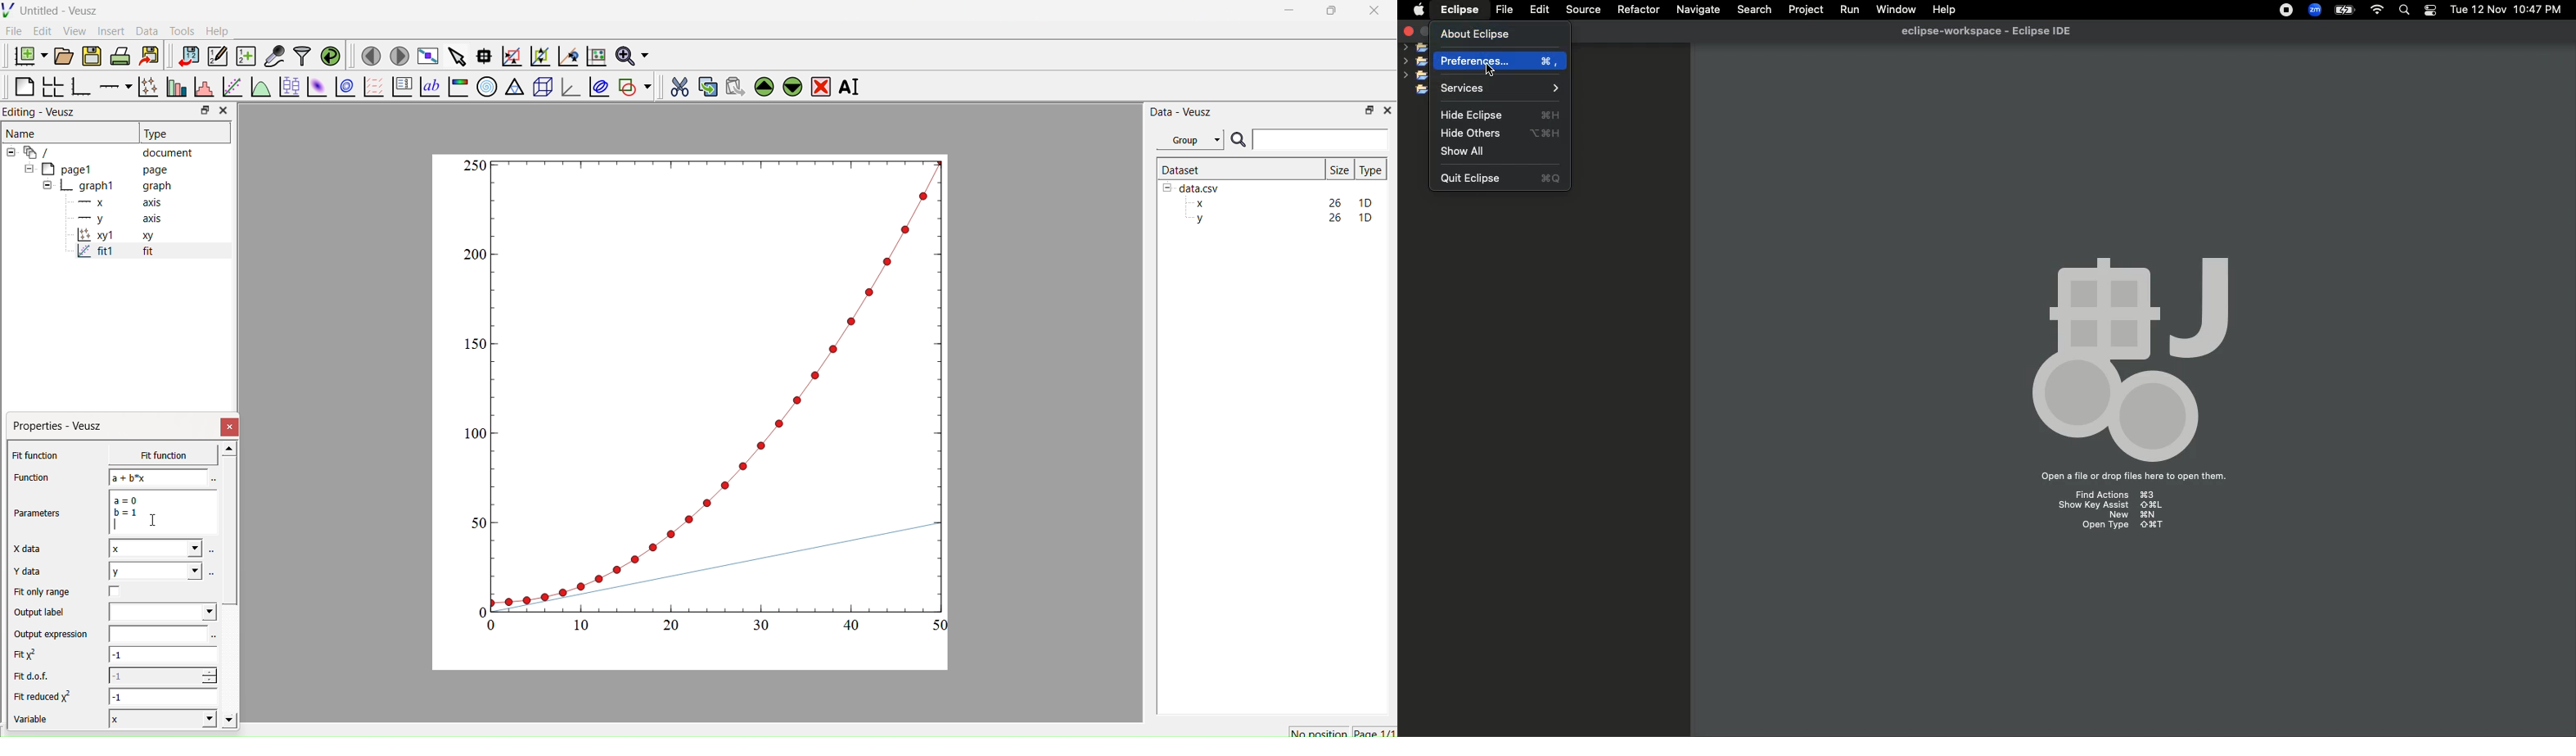  I want to click on Arrange graphs in grid, so click(52, 88).